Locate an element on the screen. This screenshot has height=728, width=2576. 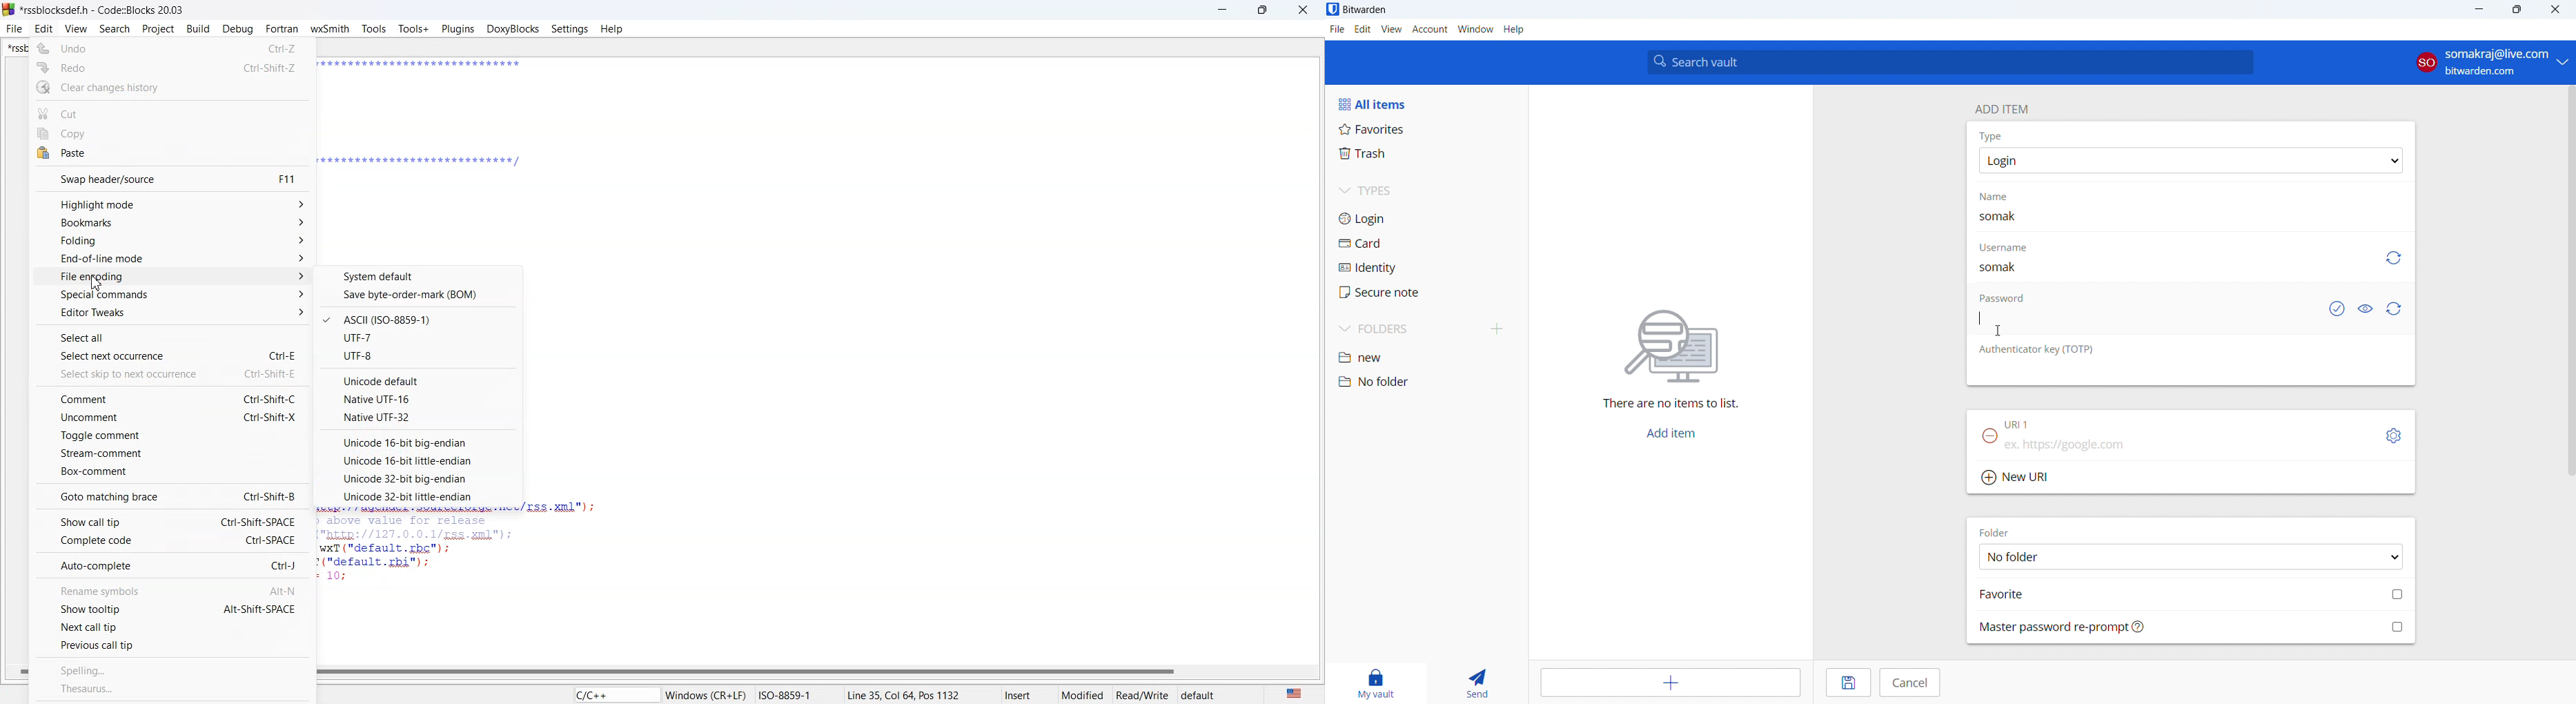
File Encoding is located at coordinates (175, 276).